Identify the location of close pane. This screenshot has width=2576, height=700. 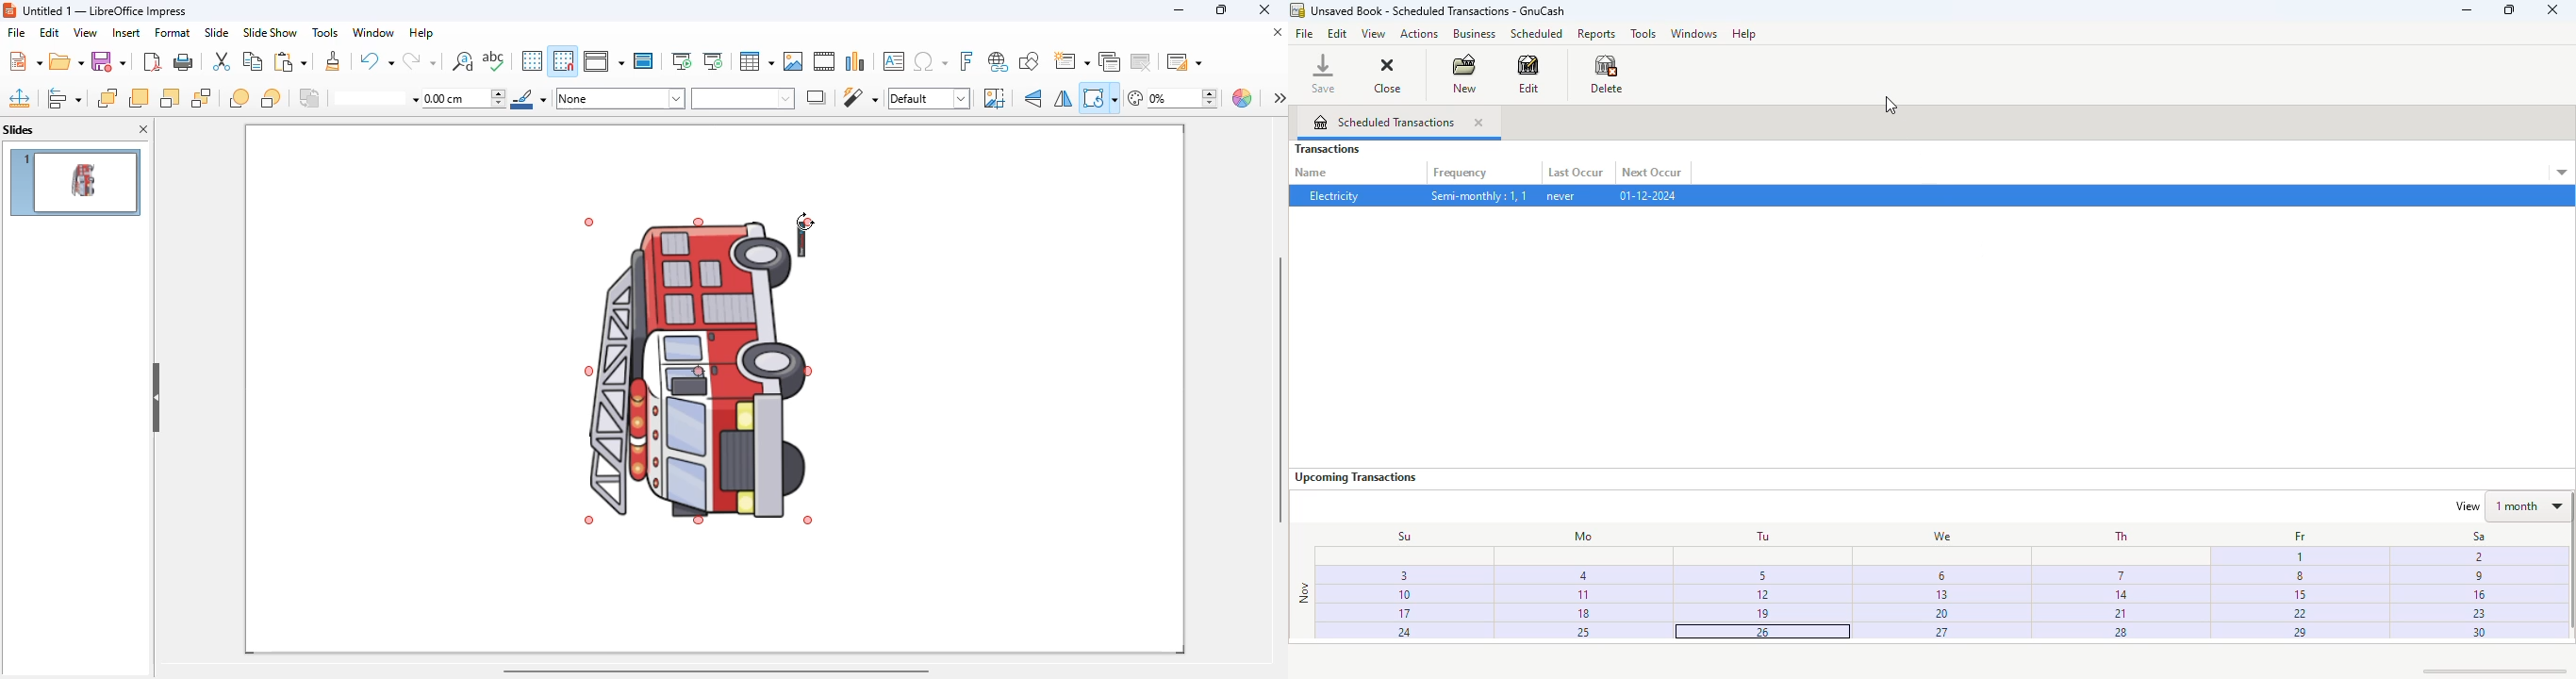
(143, 129).